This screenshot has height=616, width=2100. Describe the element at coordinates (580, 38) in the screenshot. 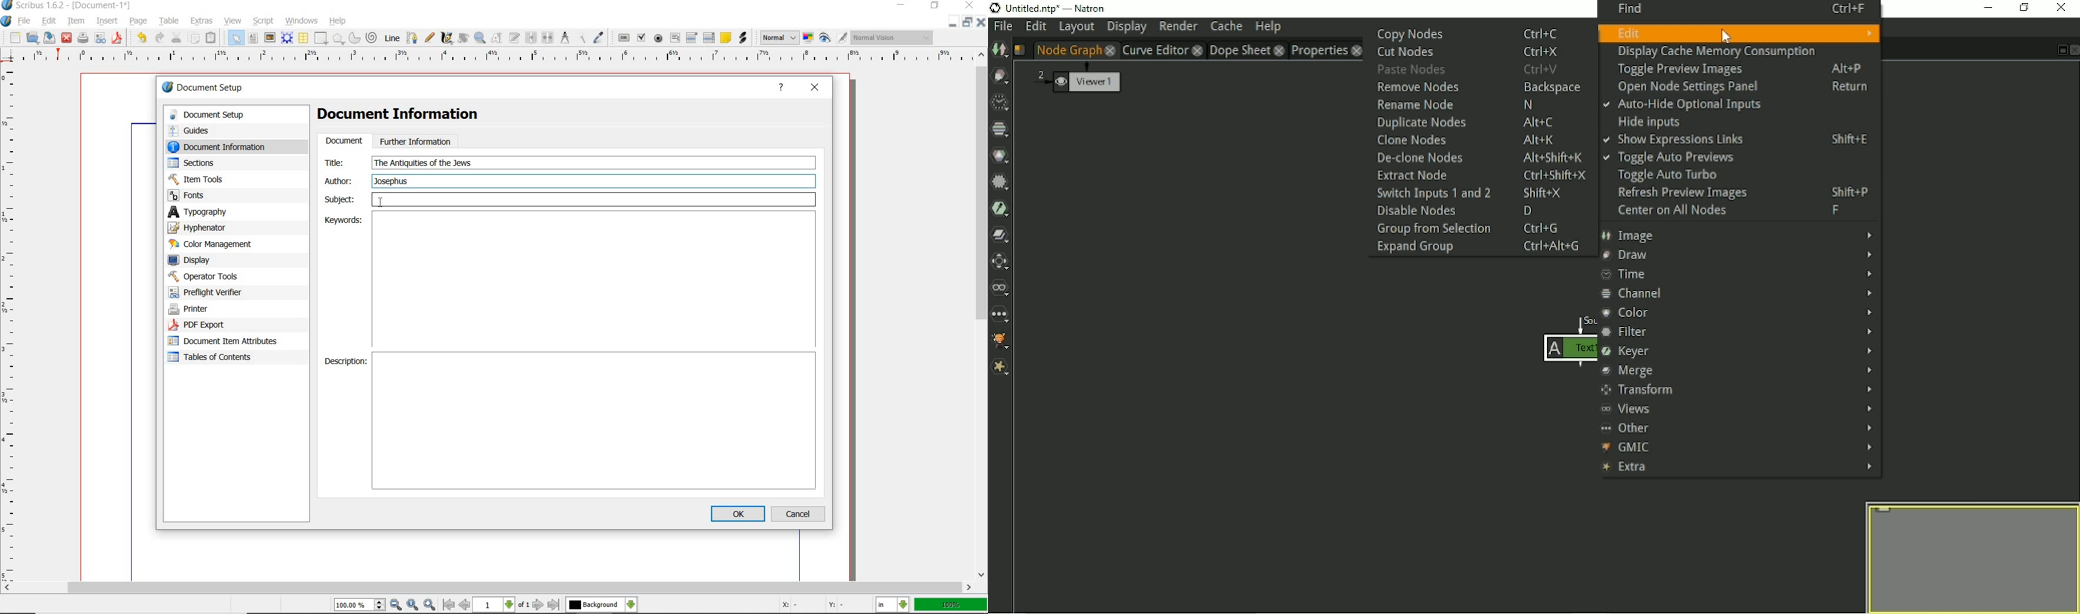

I see `copy item properties` at that location.